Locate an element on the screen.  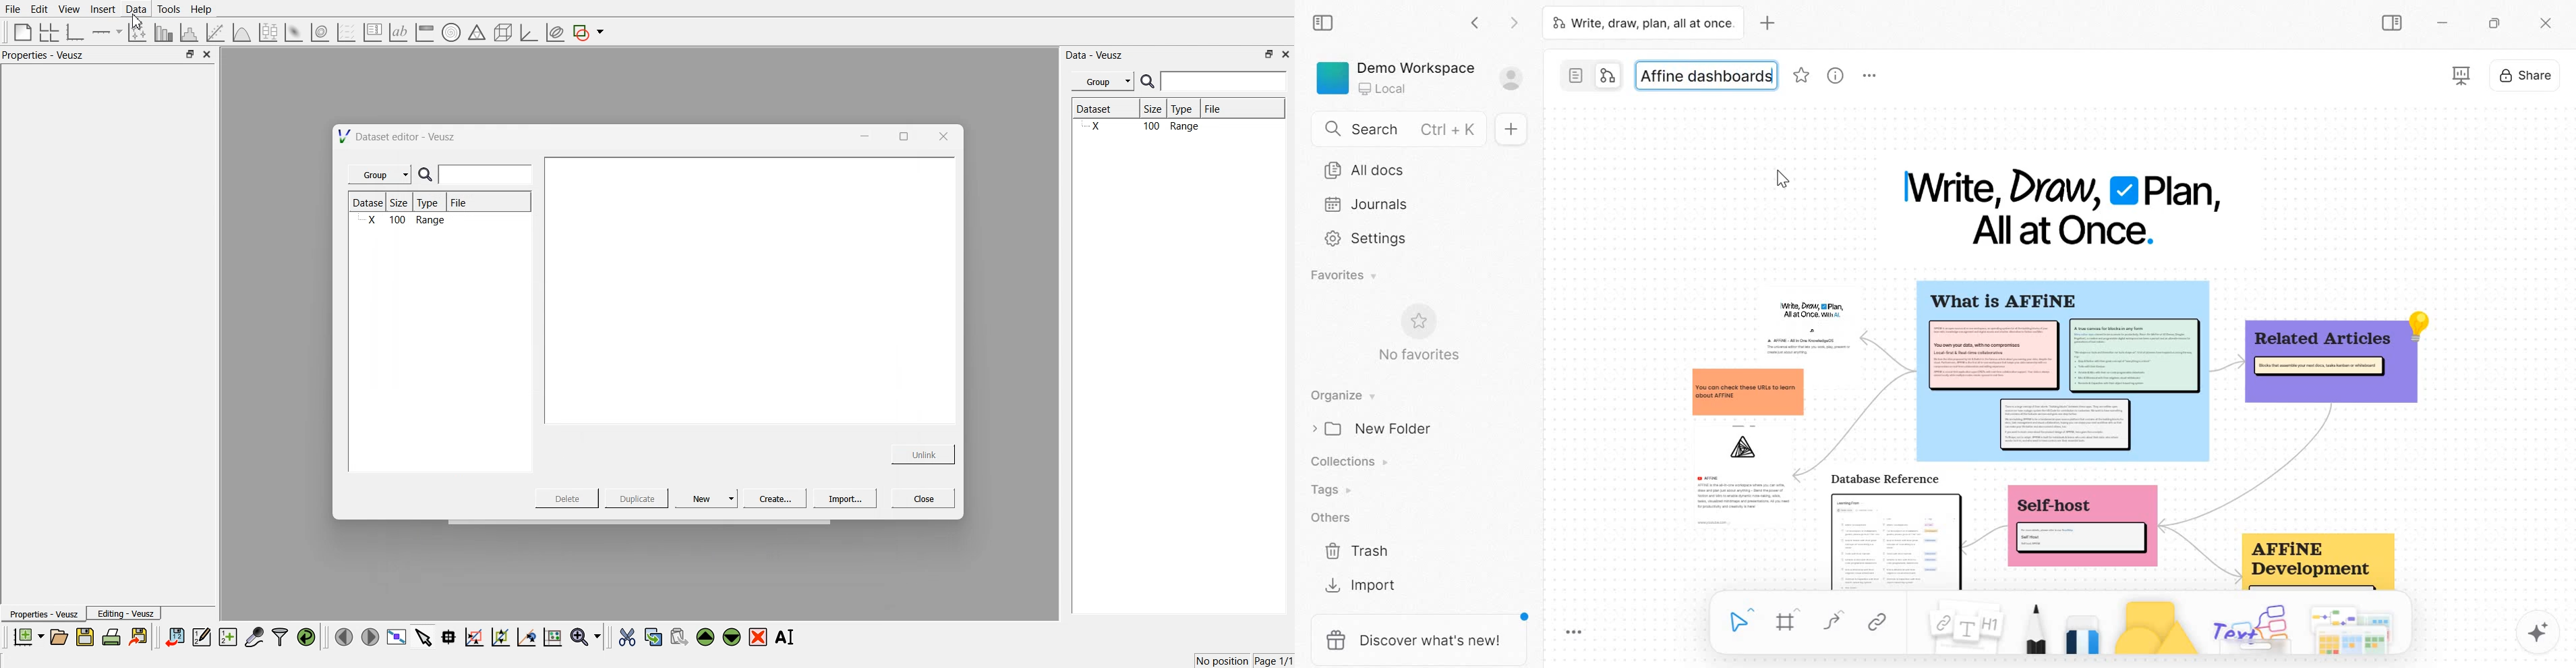
Dataset is located at coordinates (1105, 110).